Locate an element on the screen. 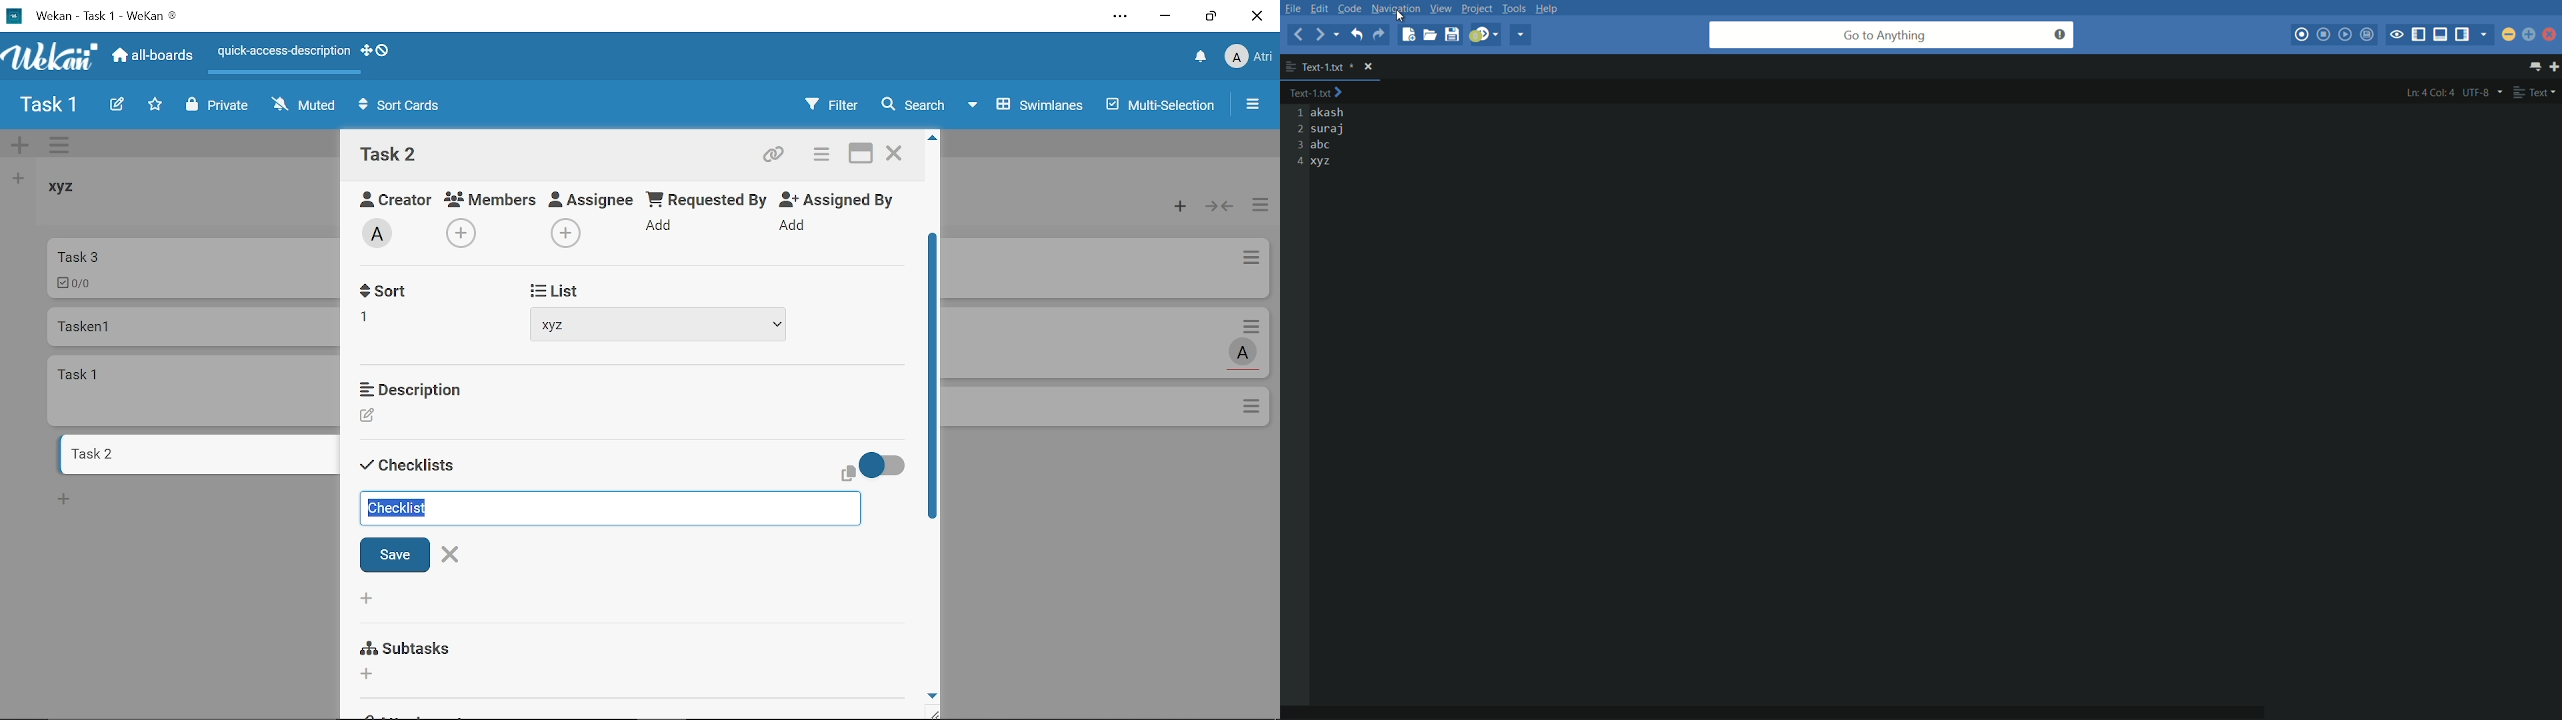 This screenshot has height=728, width=2576. Maximize card is located at coordinates (861, 156).